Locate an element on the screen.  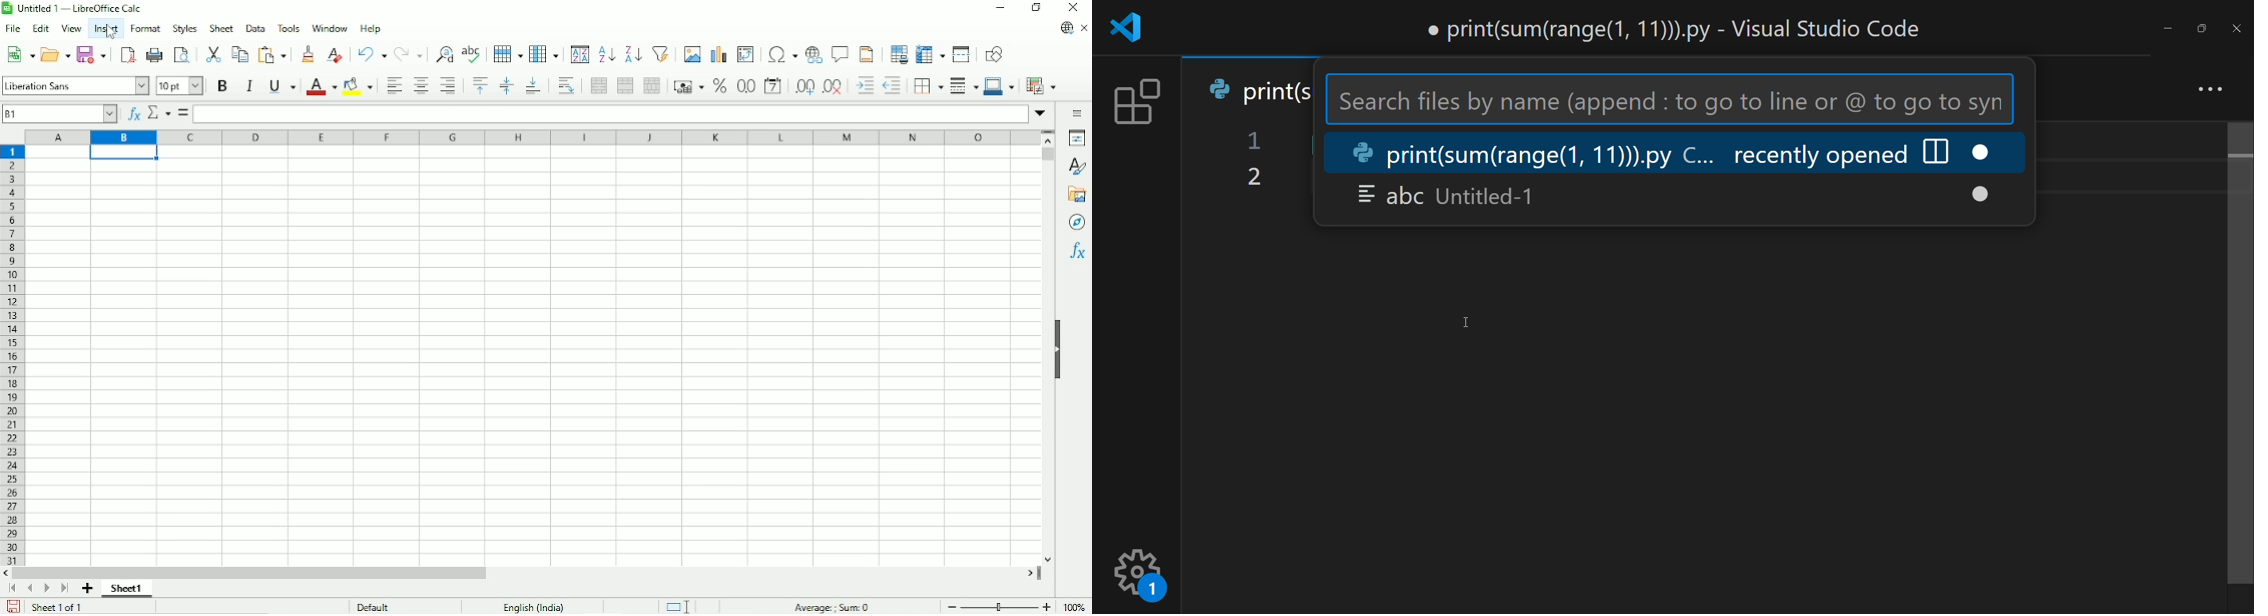
Sort is located at coordinates (581, 53).